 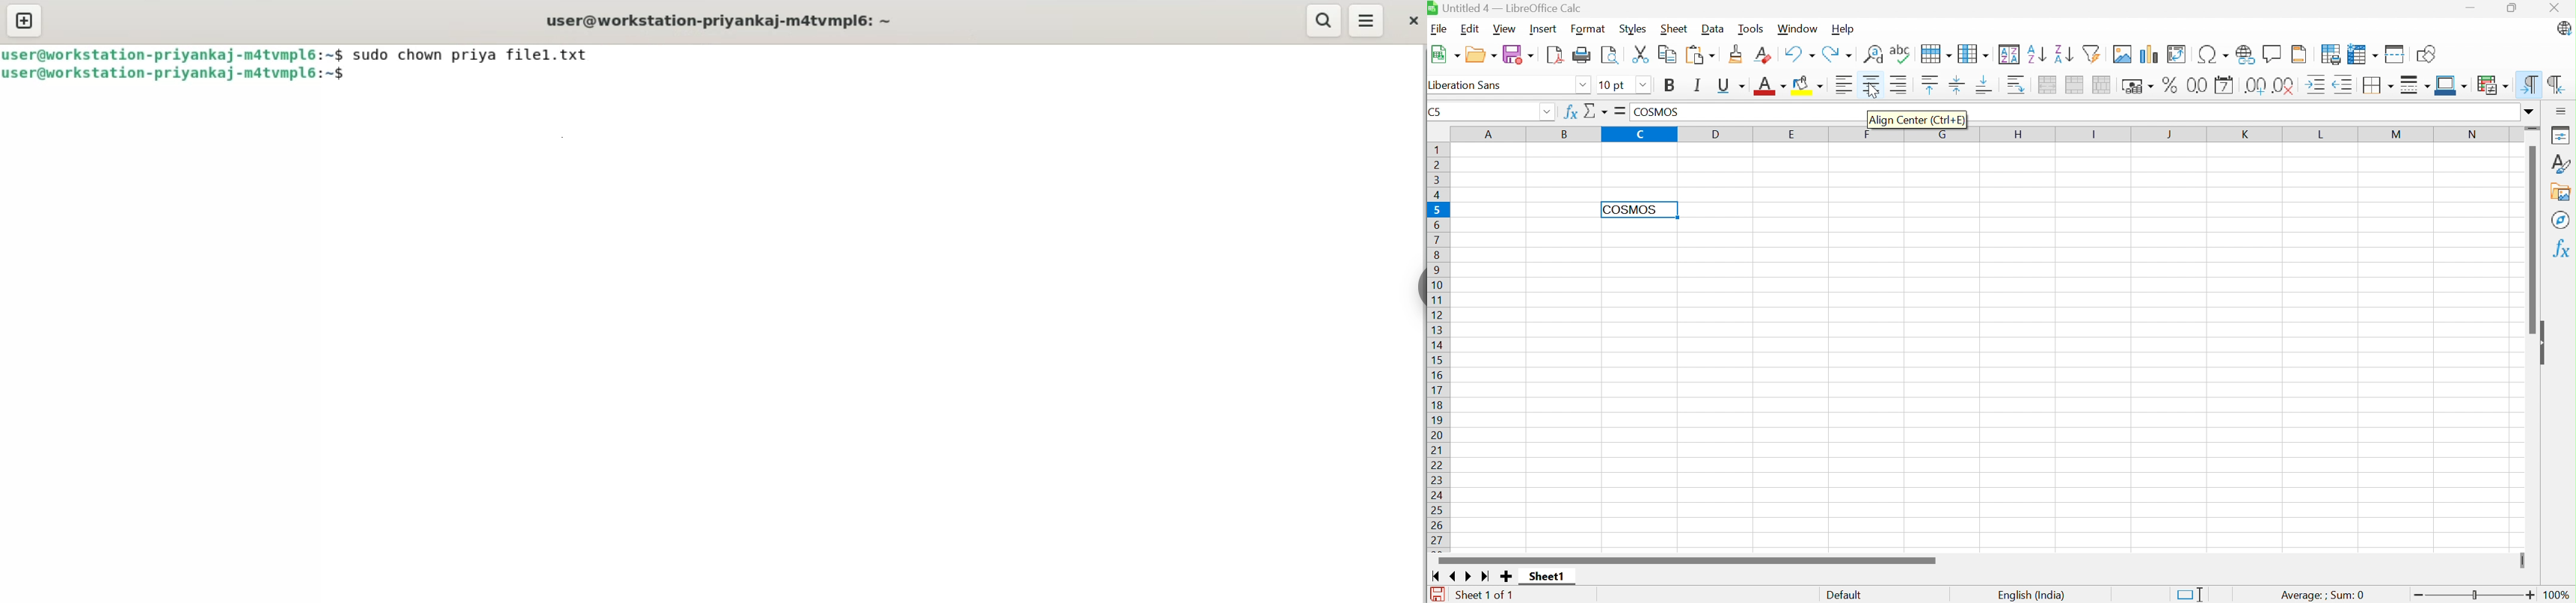 What do you see at coordinates (2415, 595) in the screenshot?
I see `Zoom Out` at bounding box center [2415, 595].